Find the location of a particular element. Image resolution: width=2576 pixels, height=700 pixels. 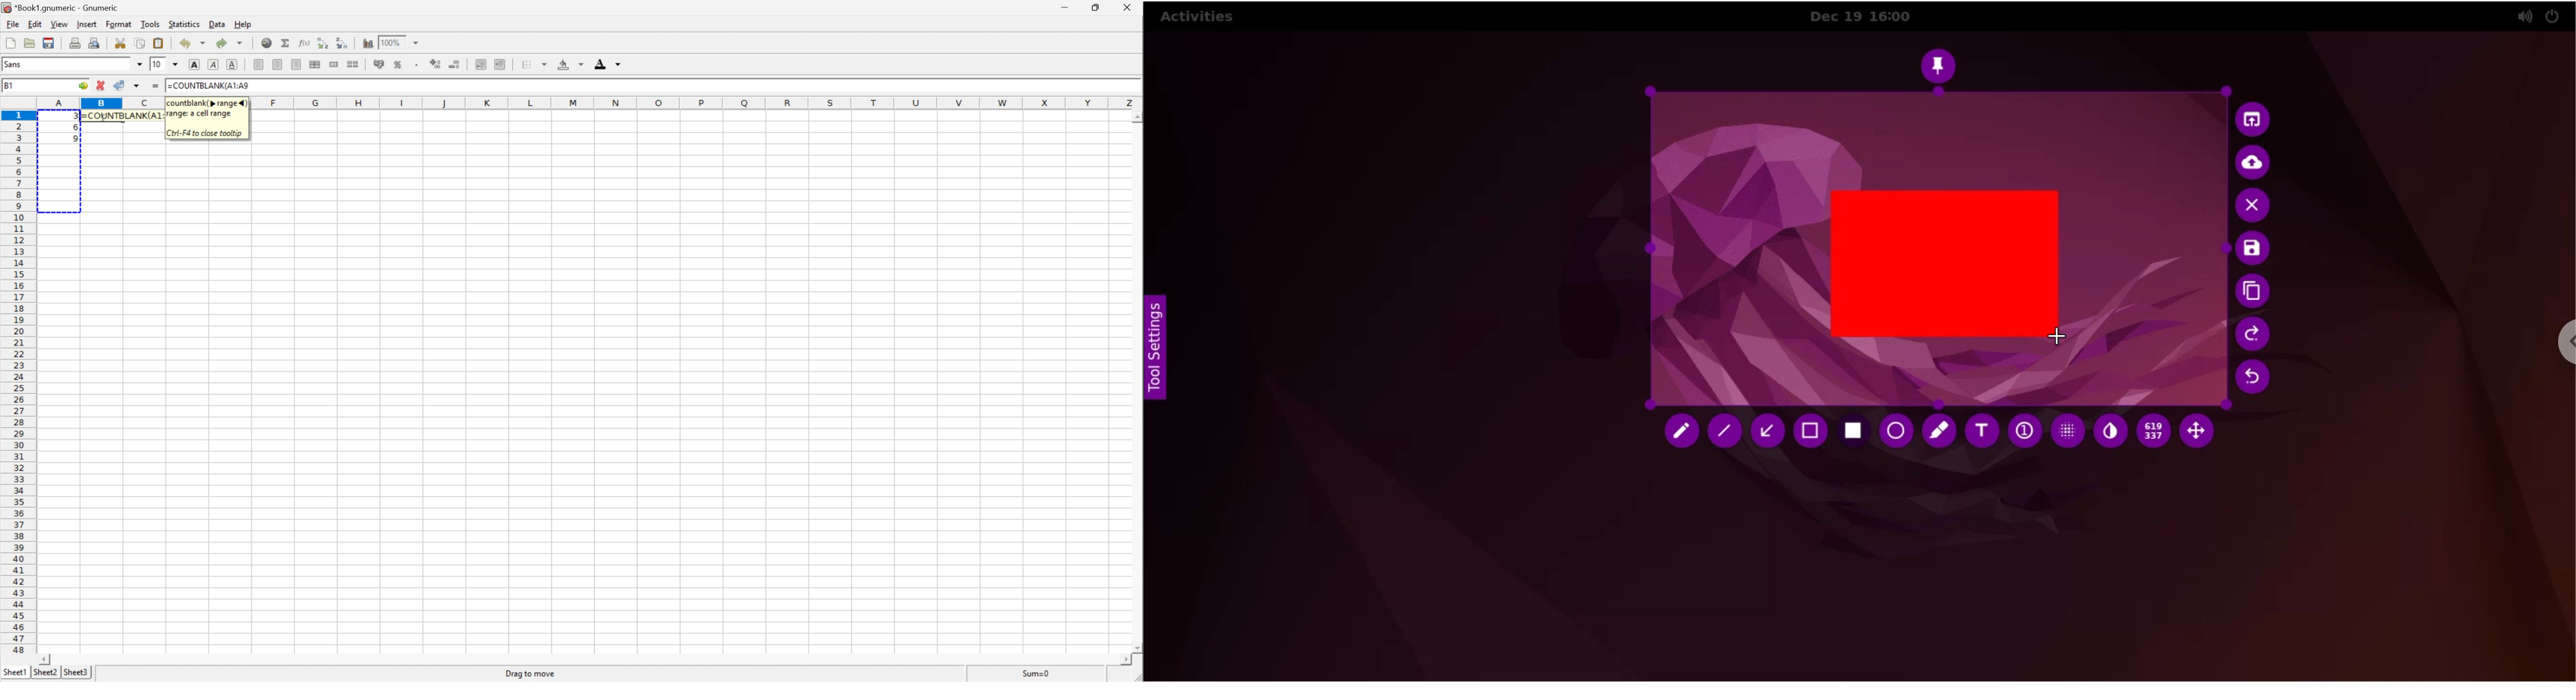

Center horizontally across selection is located at coordinates (315, 63).